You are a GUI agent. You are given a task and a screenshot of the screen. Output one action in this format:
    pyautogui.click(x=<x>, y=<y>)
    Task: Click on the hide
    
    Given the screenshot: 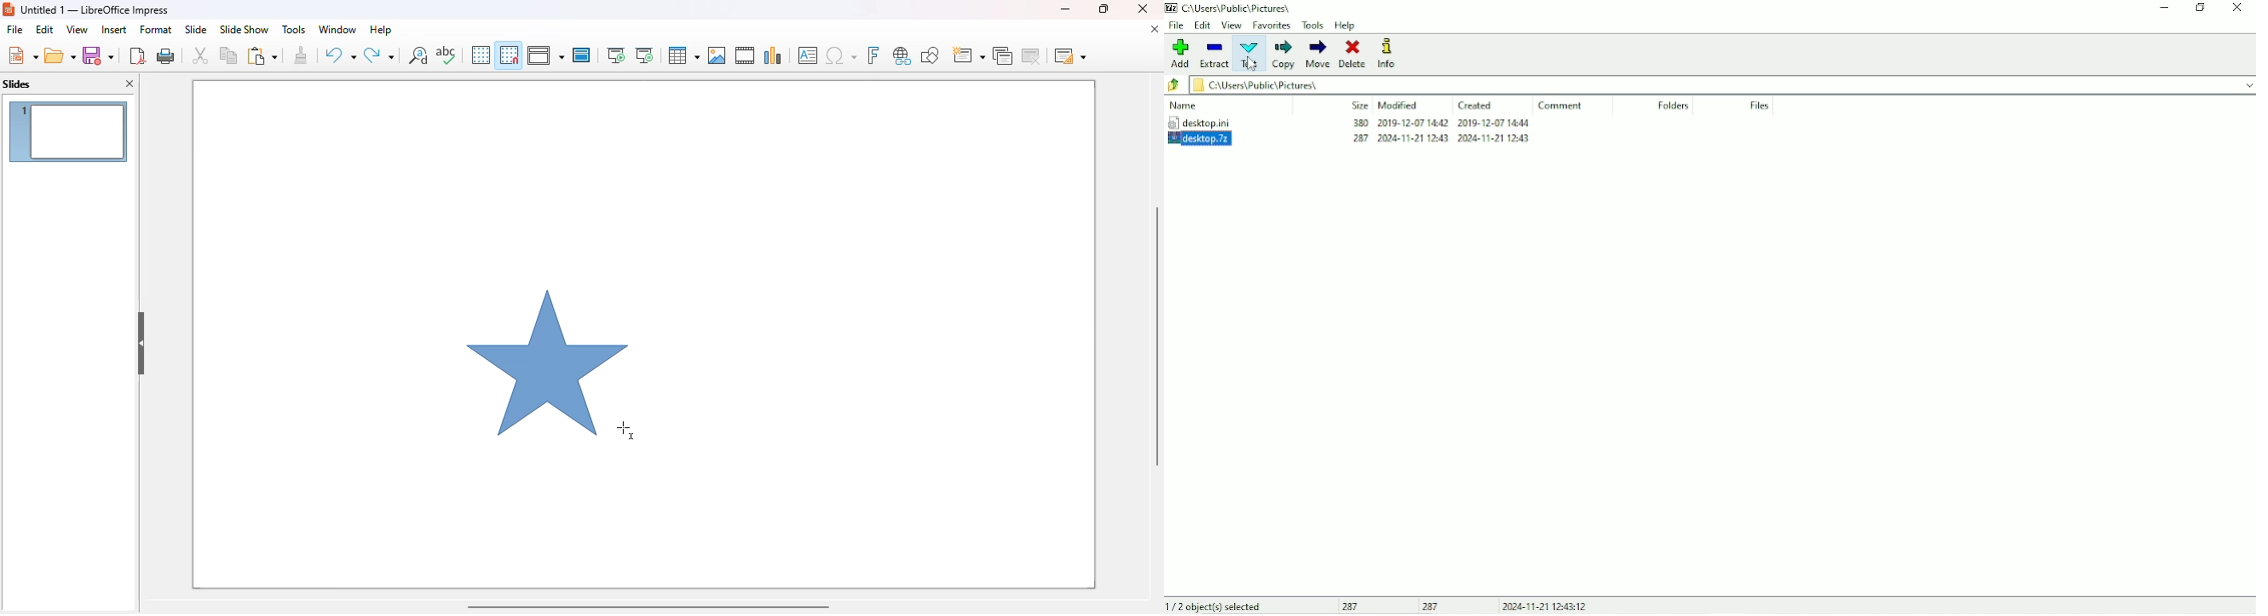 What is the action you would take?
    pyautogui.click(x=142, y=344)
    